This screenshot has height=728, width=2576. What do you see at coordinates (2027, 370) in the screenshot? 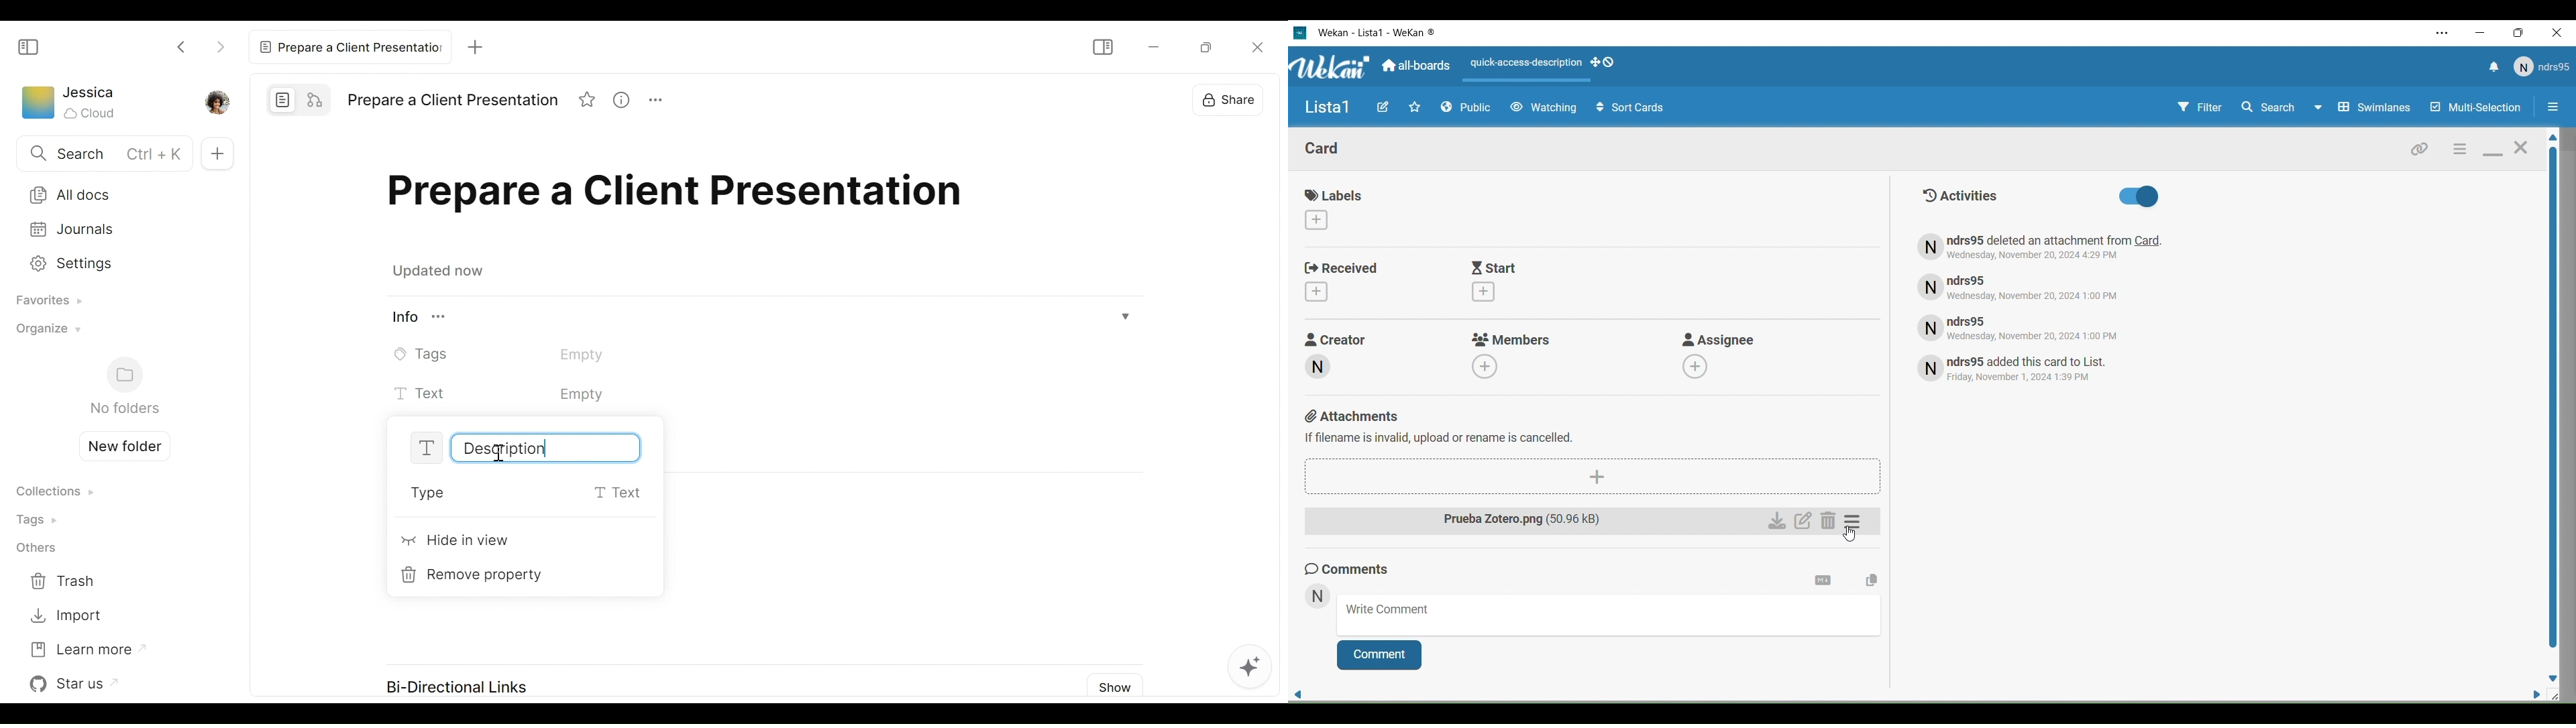
I see `Text` at bounding box center [2027, 370].